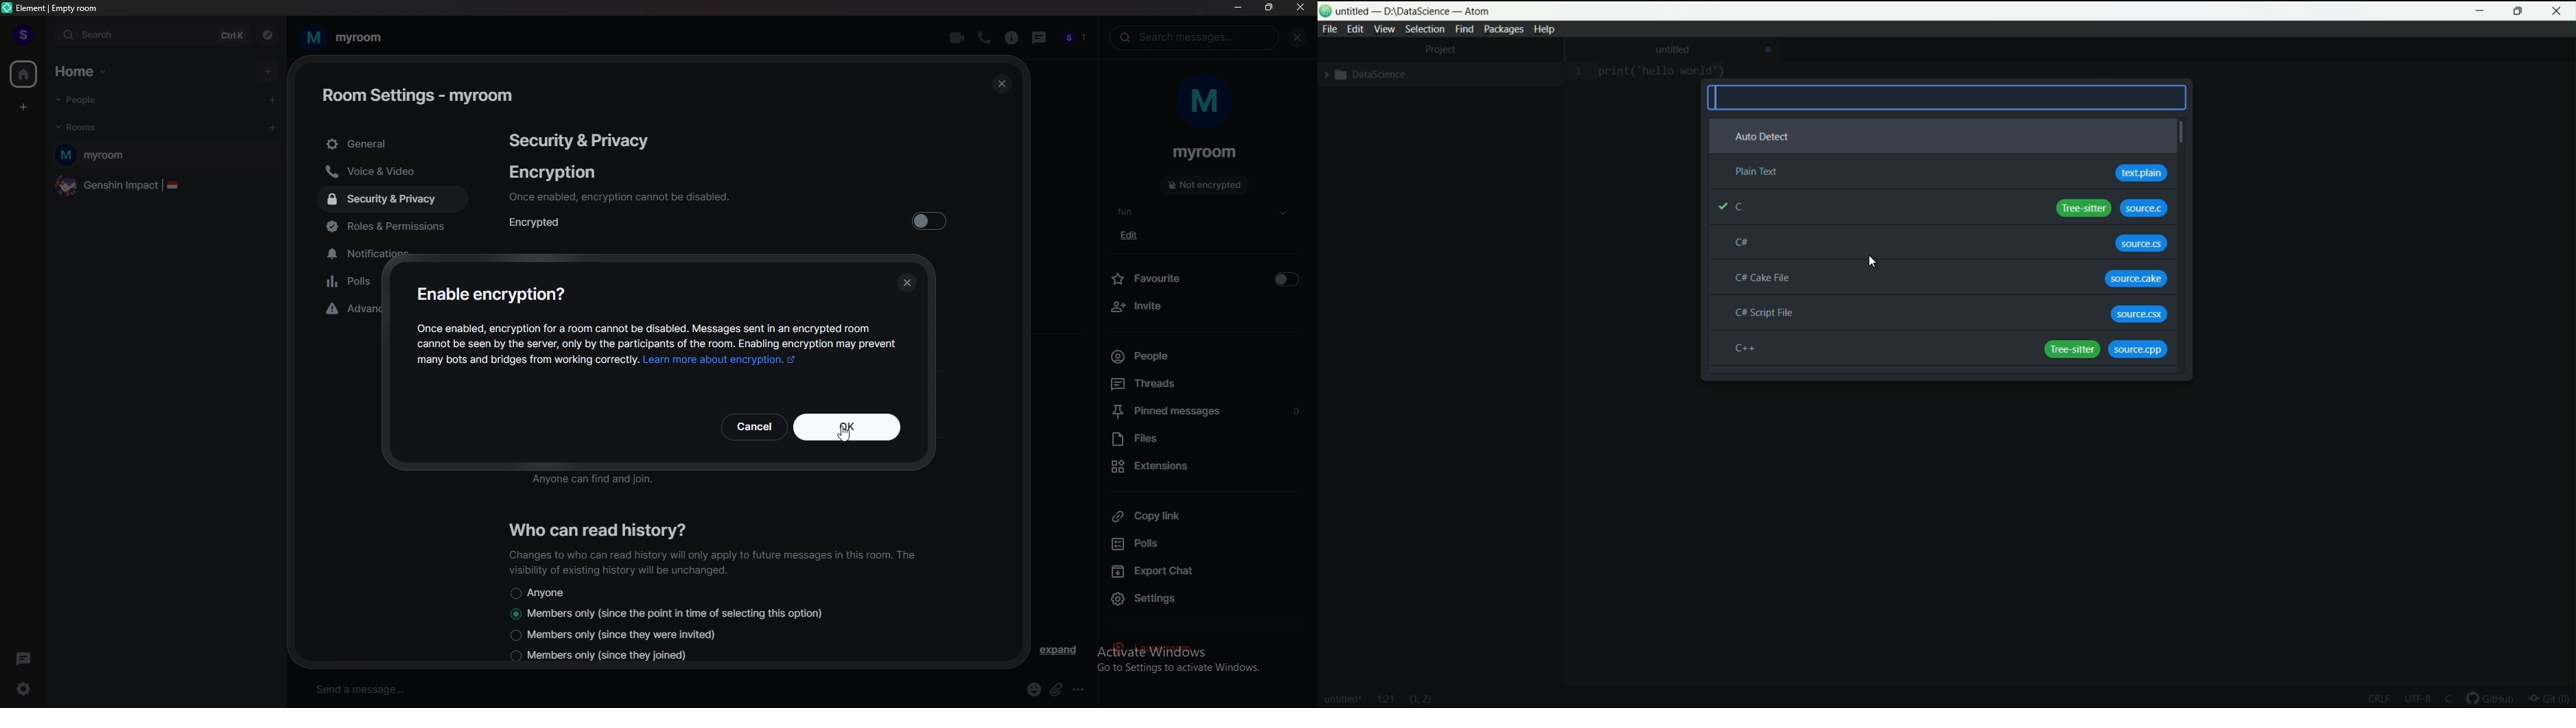 Image resolution: width=2576 pixels, height=728 pixels. What do you see at coordinates (1503, 29) in the screenshot?
I see `packages menu` at bounding box center [1503, 29].